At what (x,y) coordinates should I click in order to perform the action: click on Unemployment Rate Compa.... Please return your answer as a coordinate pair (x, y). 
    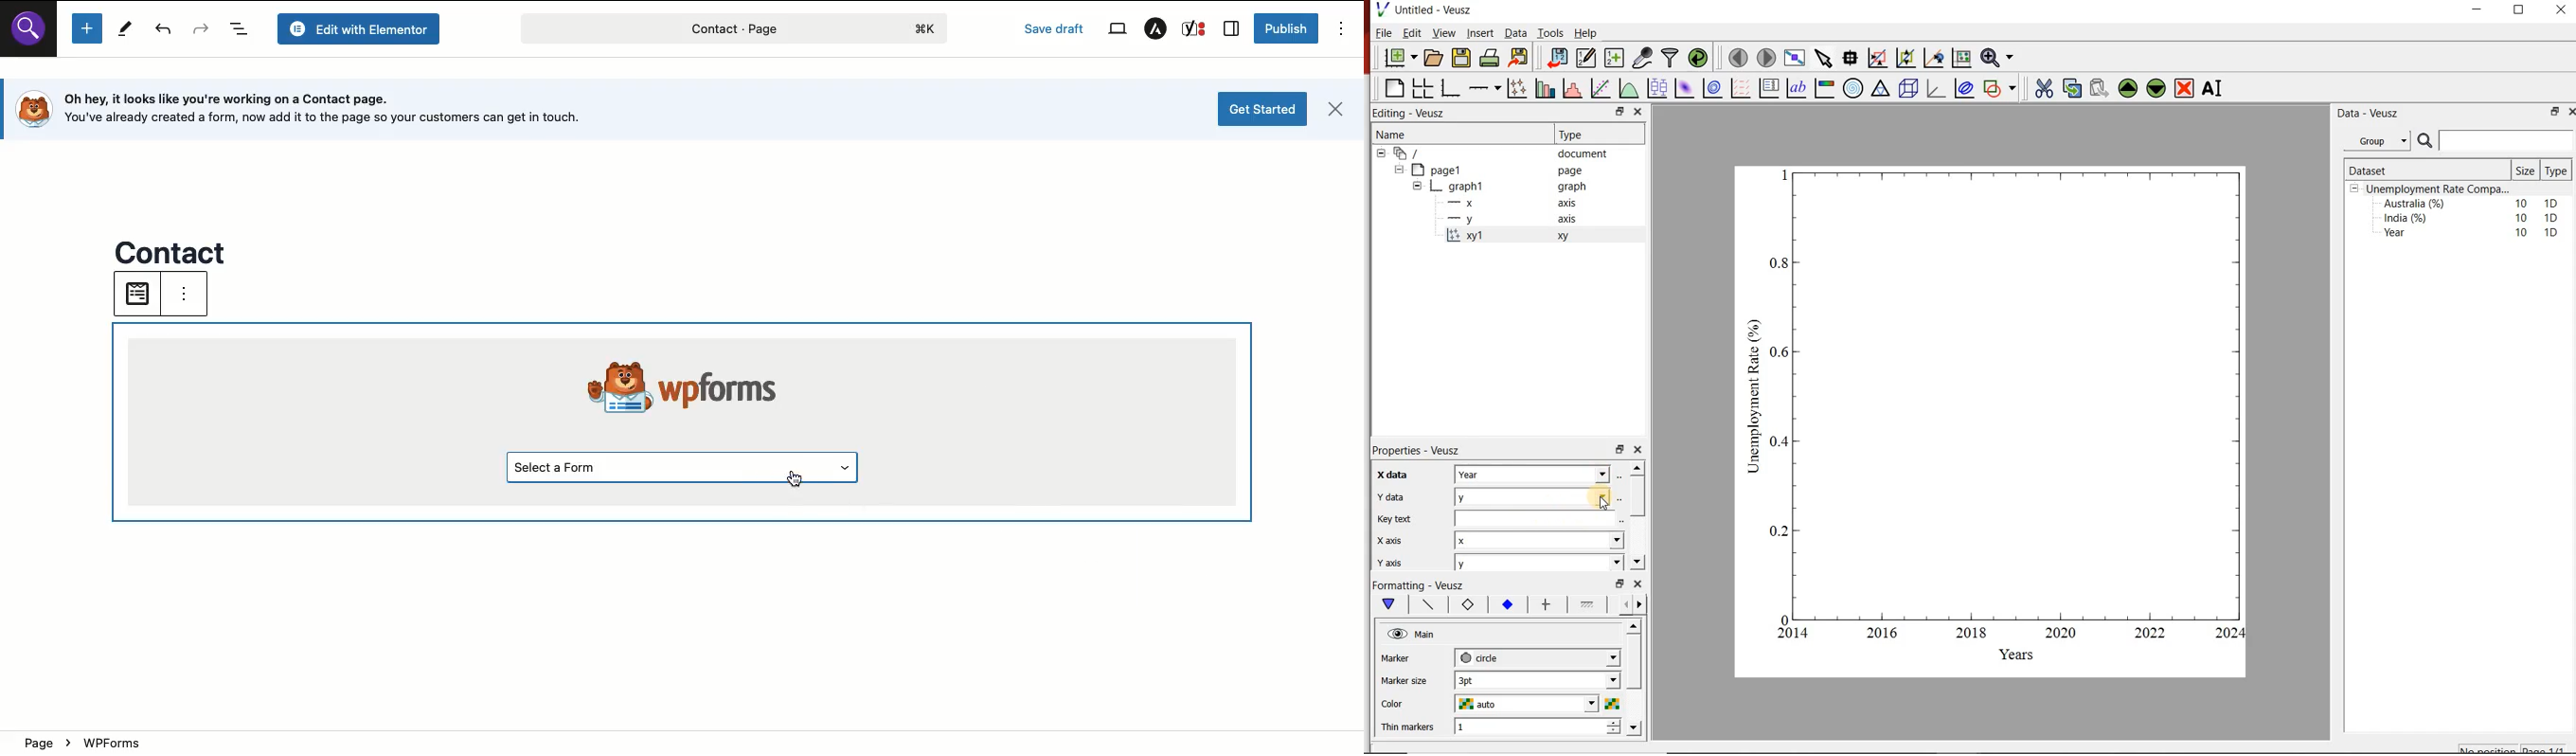
    Looking at the image, I should click on (2440, 189).